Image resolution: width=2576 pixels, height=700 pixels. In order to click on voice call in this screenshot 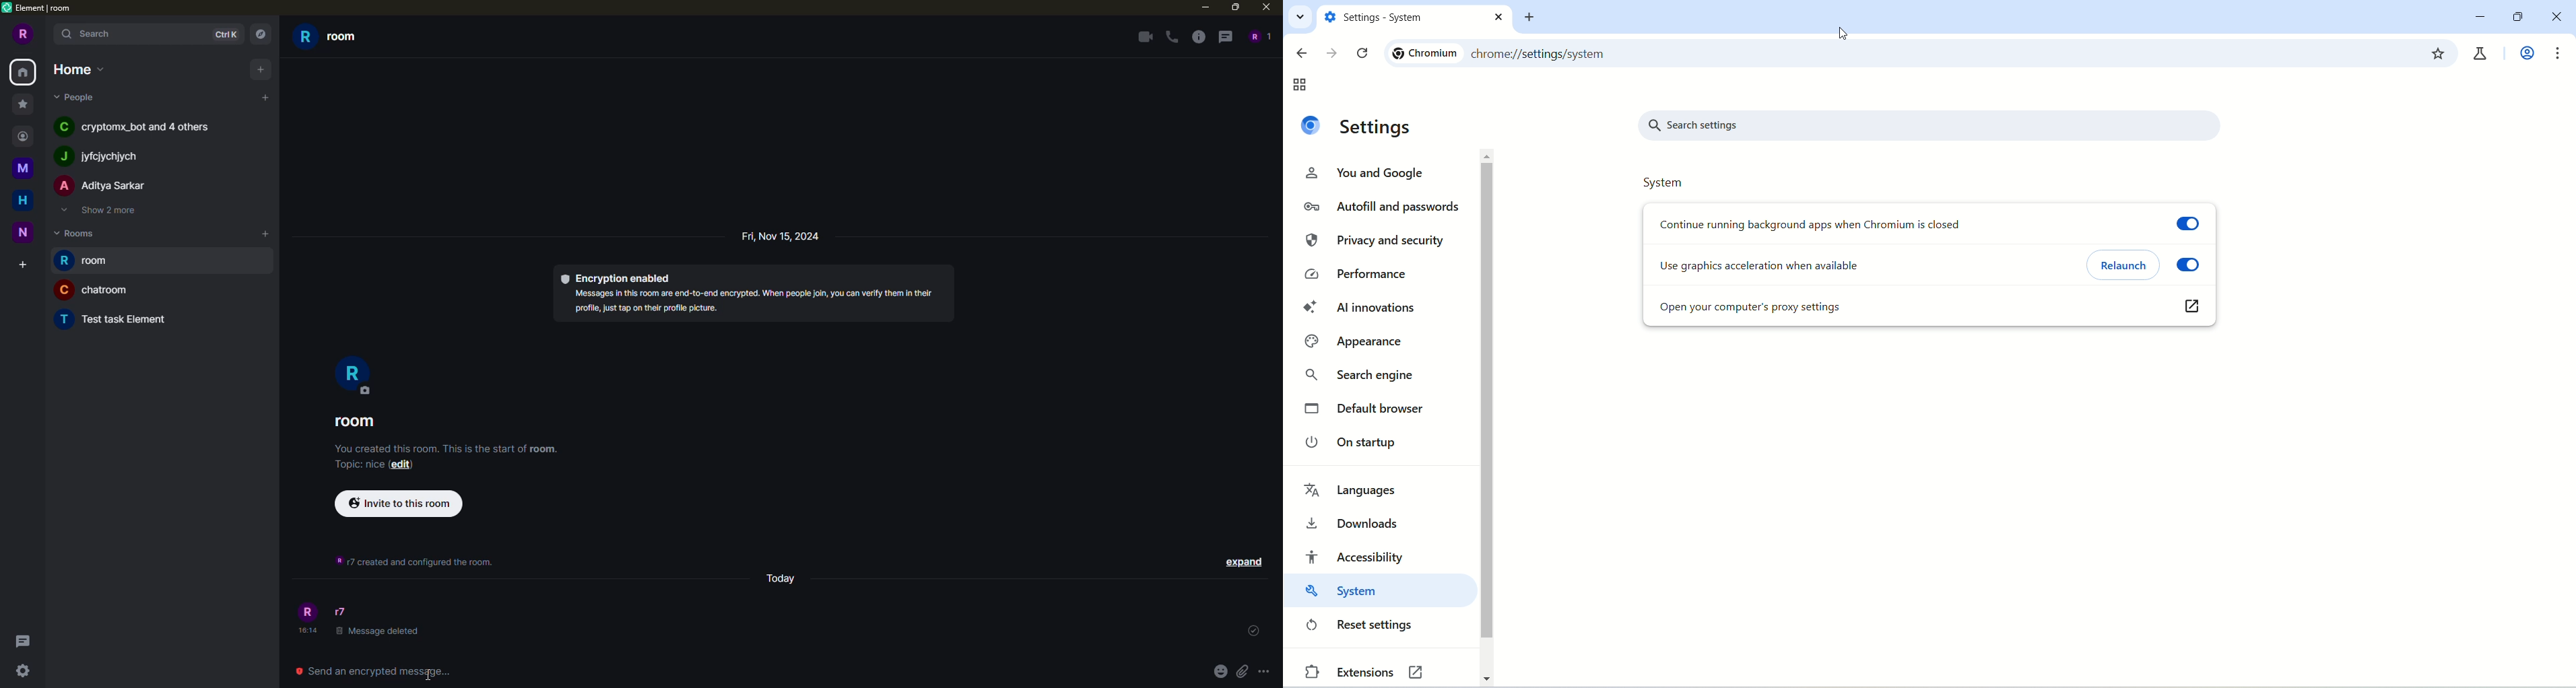, I will do `click(1171, 36)`.